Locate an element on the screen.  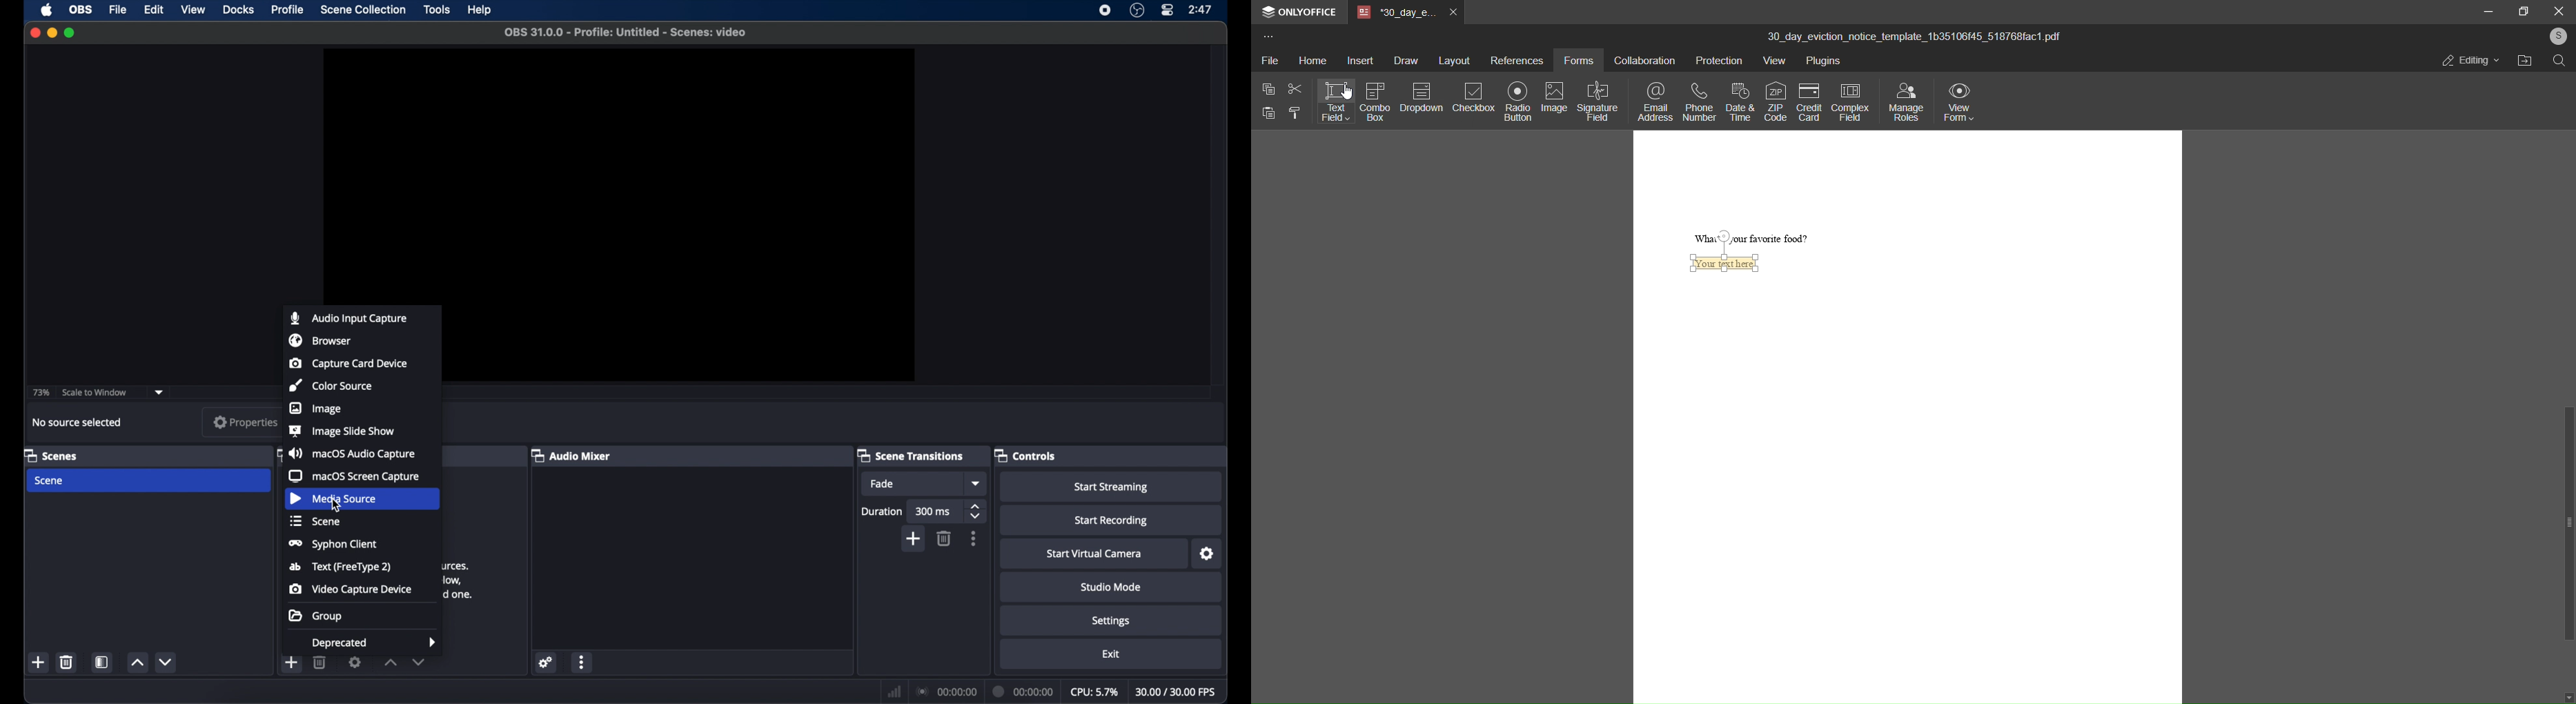
scene filters is located at coordinates (102, 662).